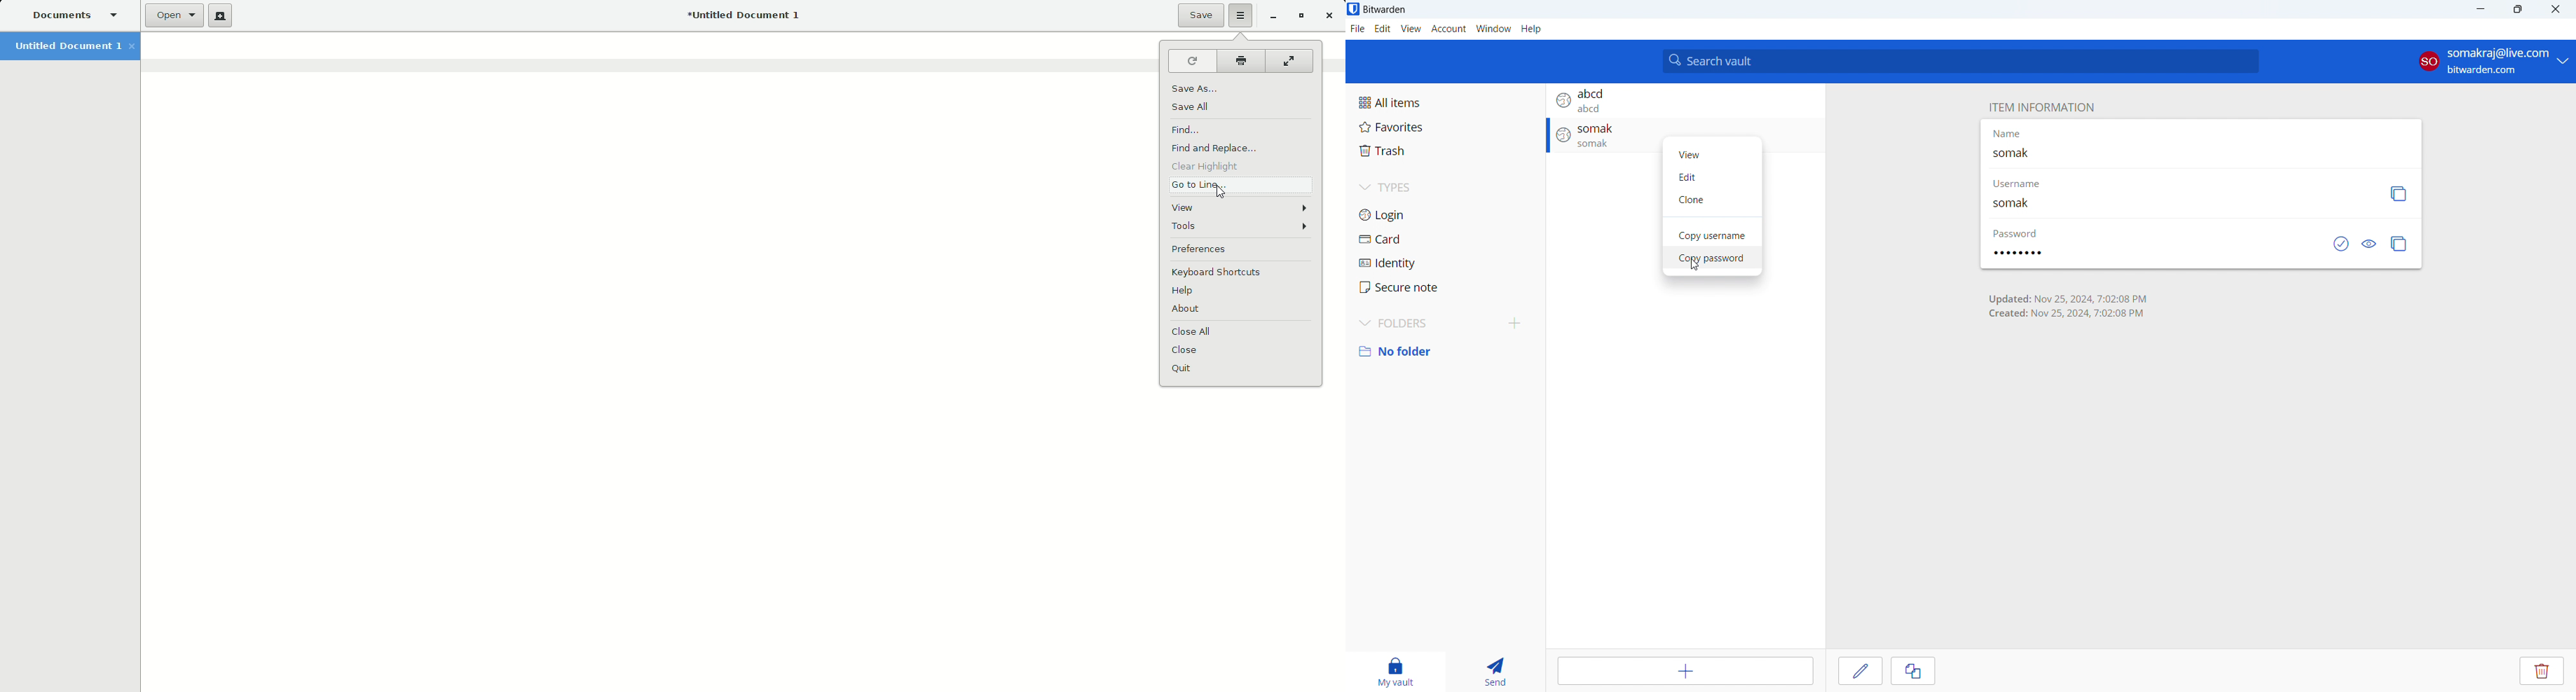  What do you see at coordinates (1685, 671) in the screenshot?
I see `add item` at bounding box center [1685, 671].